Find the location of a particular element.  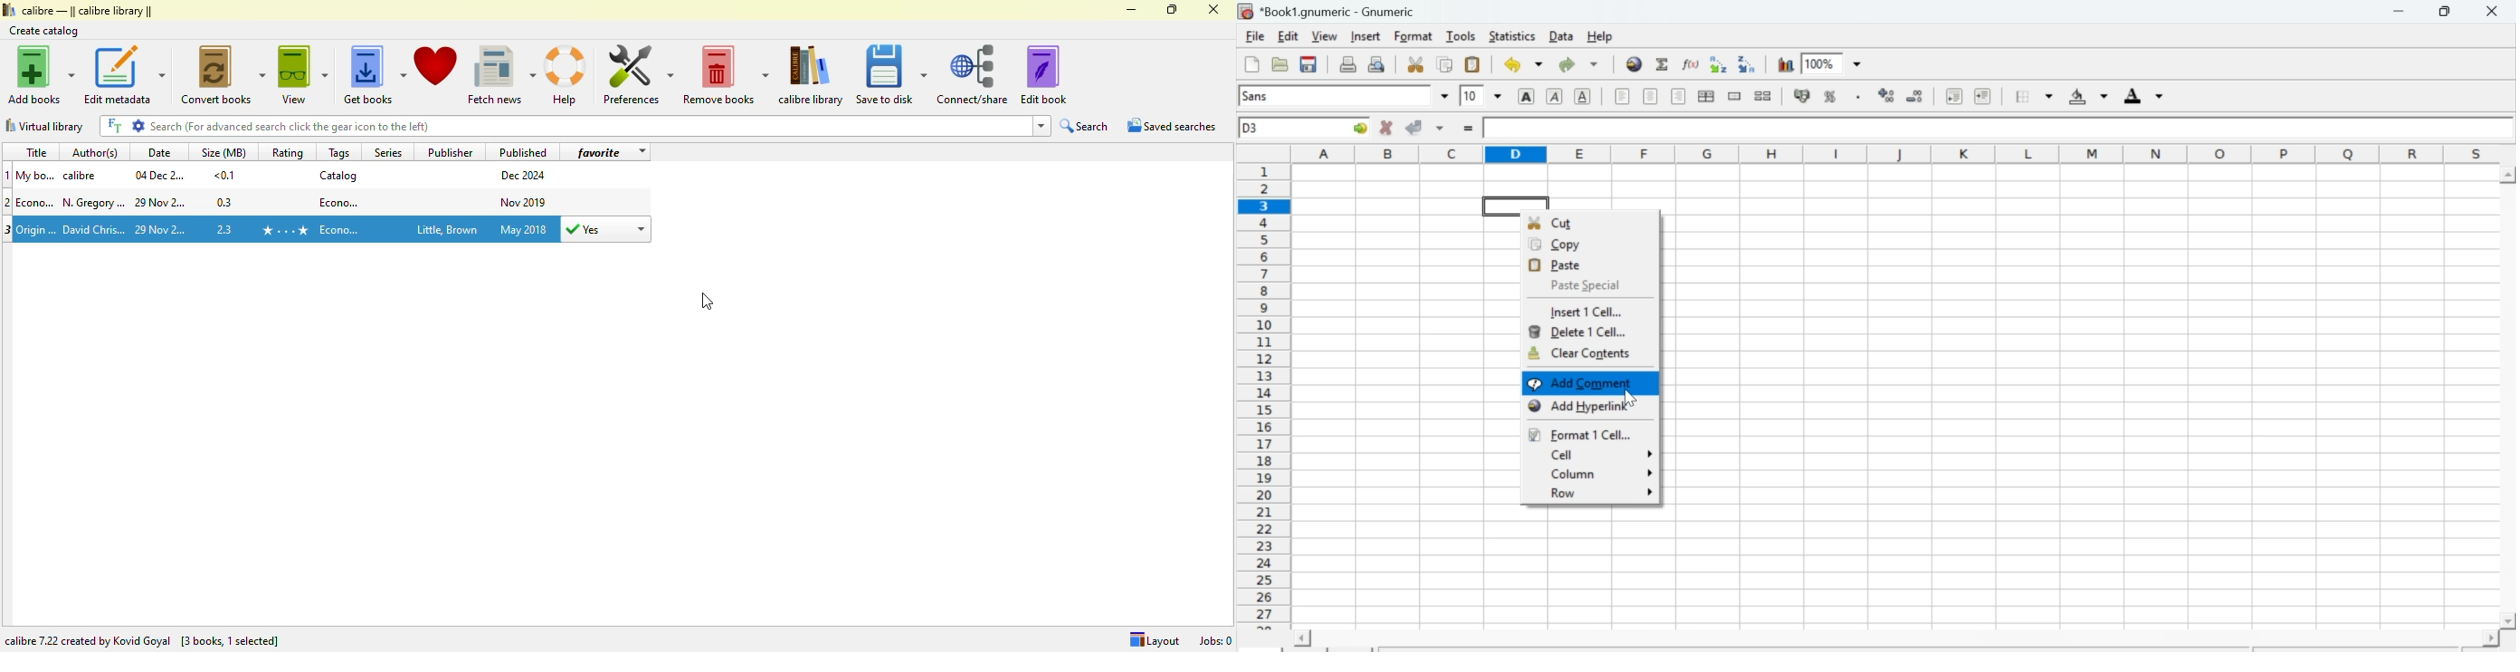

tag is located at coordinates (340, 201).